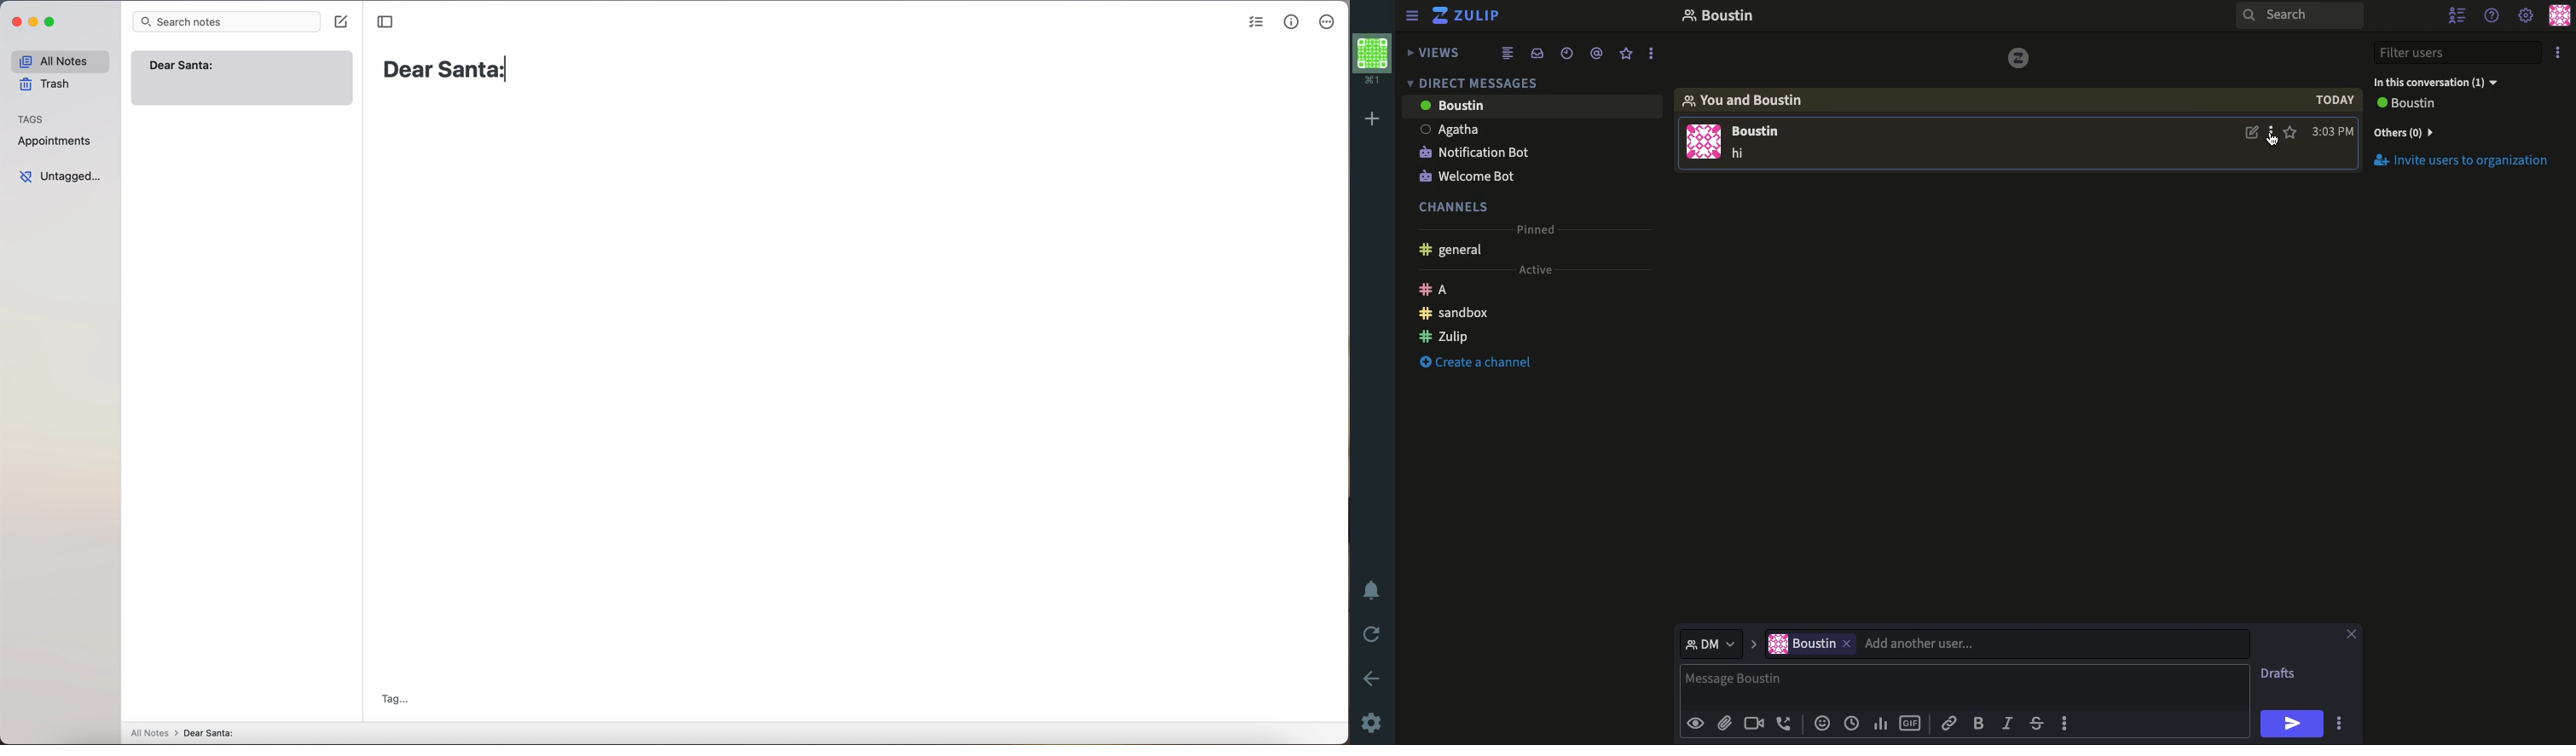  Describe the element at coordinates (1542, 269) in the screenshot. I see `Active` at that location.